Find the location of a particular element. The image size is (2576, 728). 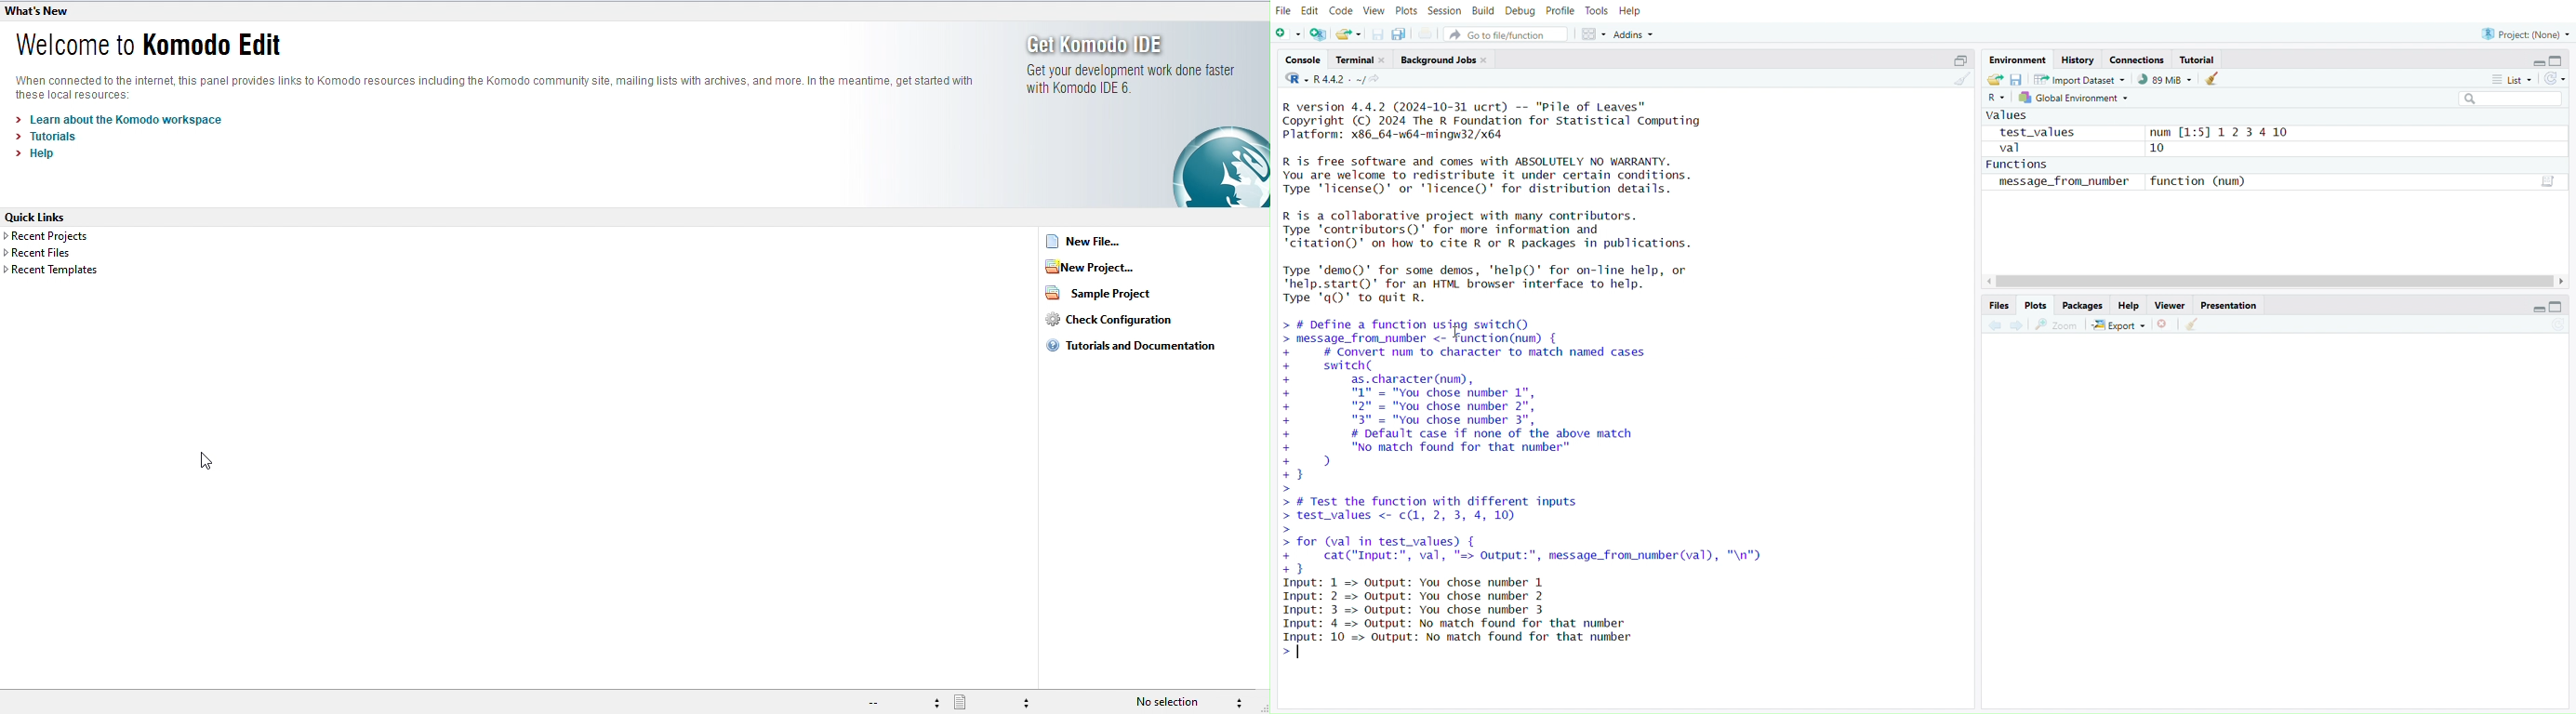

Export is located at coordinates (2119, 324).